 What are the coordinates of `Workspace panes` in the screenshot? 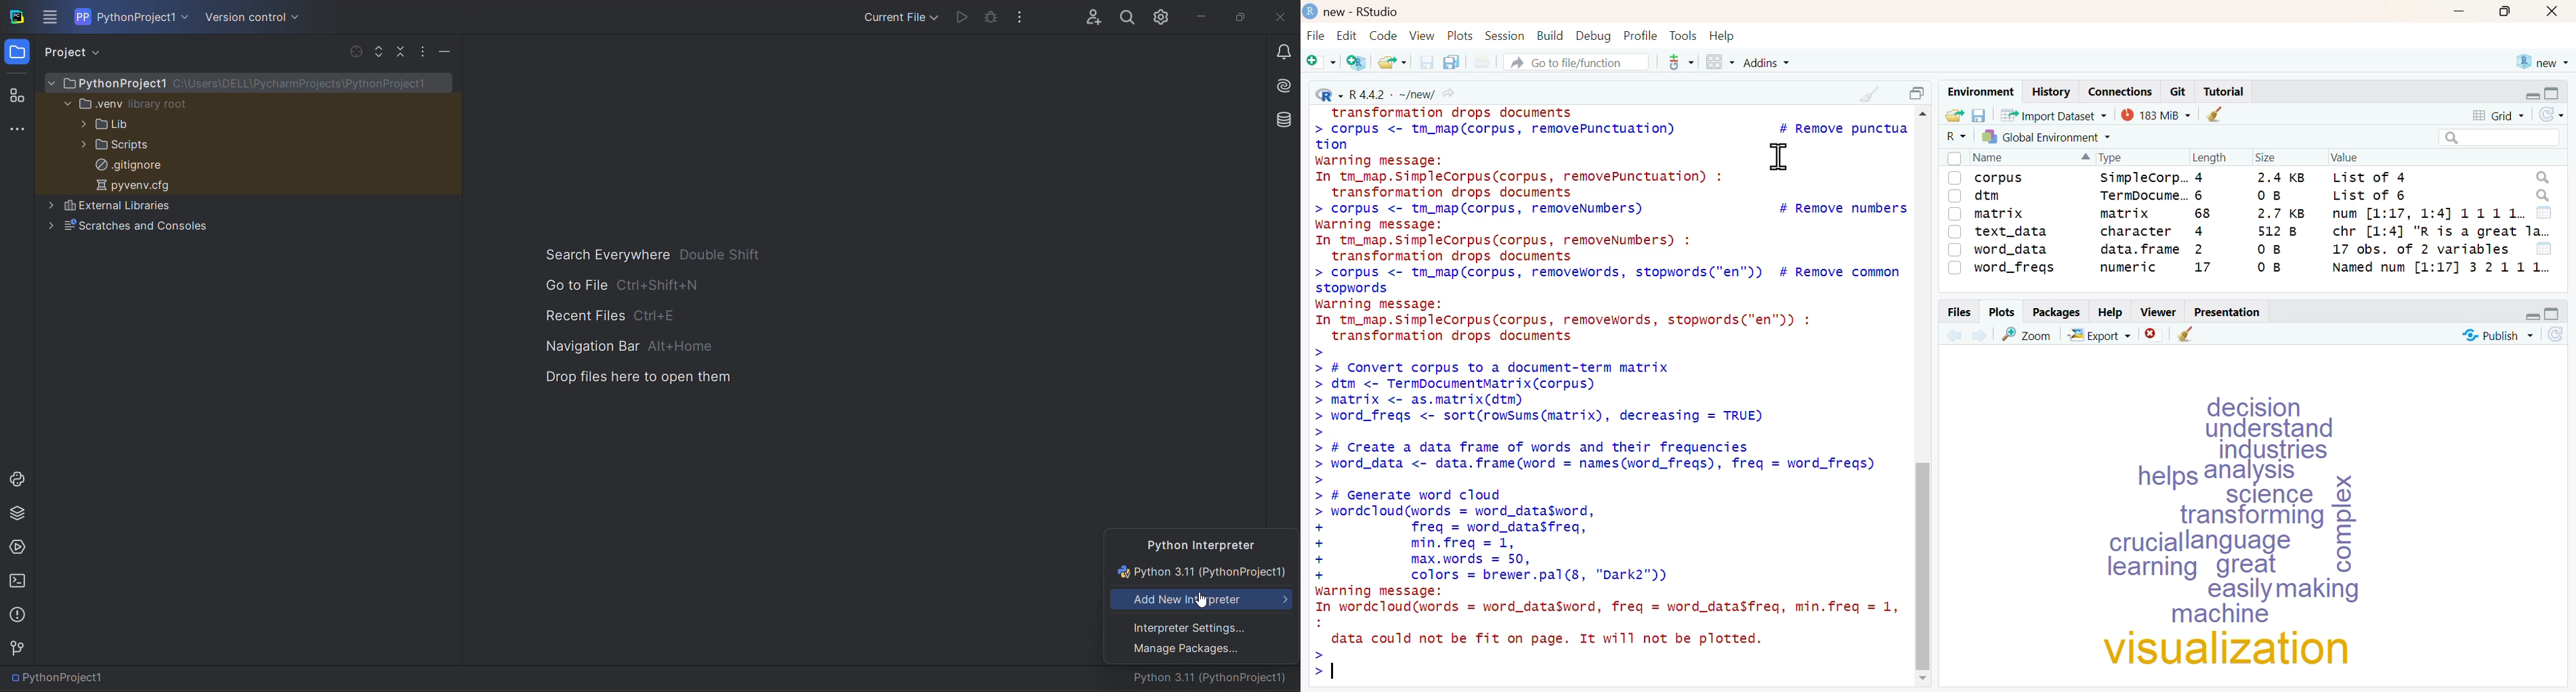 It's located at (1719, 62).